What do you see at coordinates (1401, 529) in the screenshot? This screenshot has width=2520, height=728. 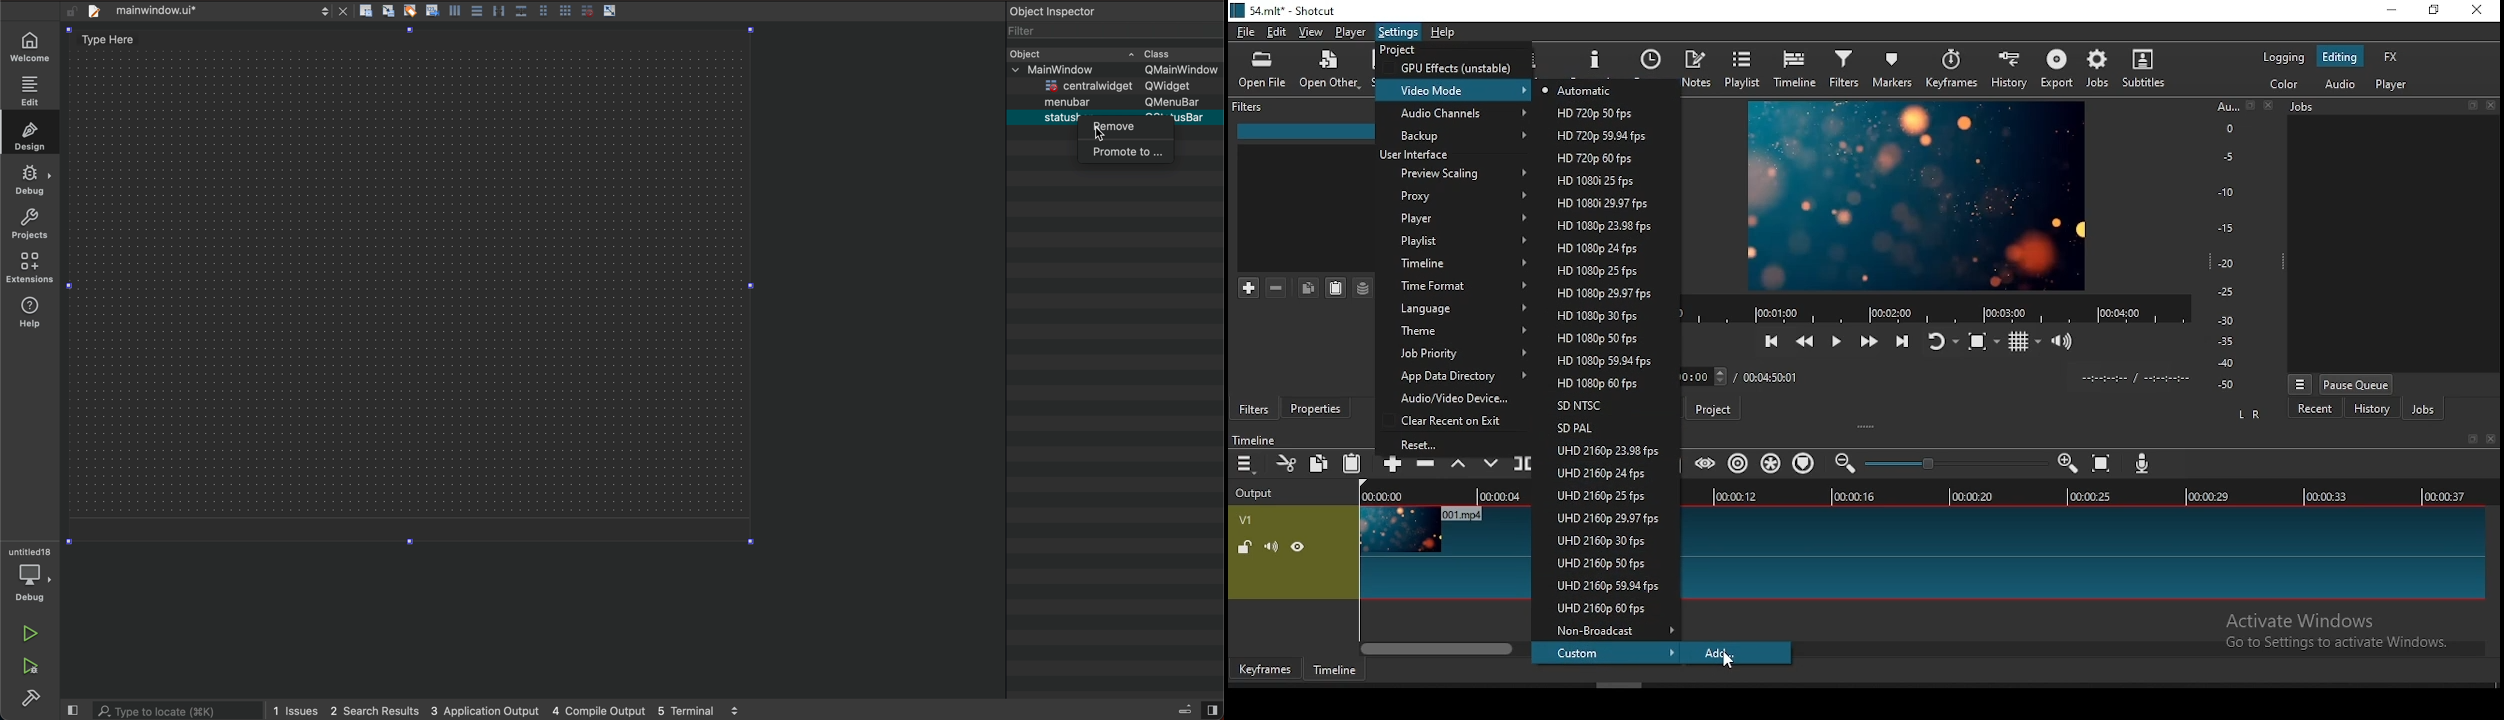 I see `image` at bounding box center [1401, 529].